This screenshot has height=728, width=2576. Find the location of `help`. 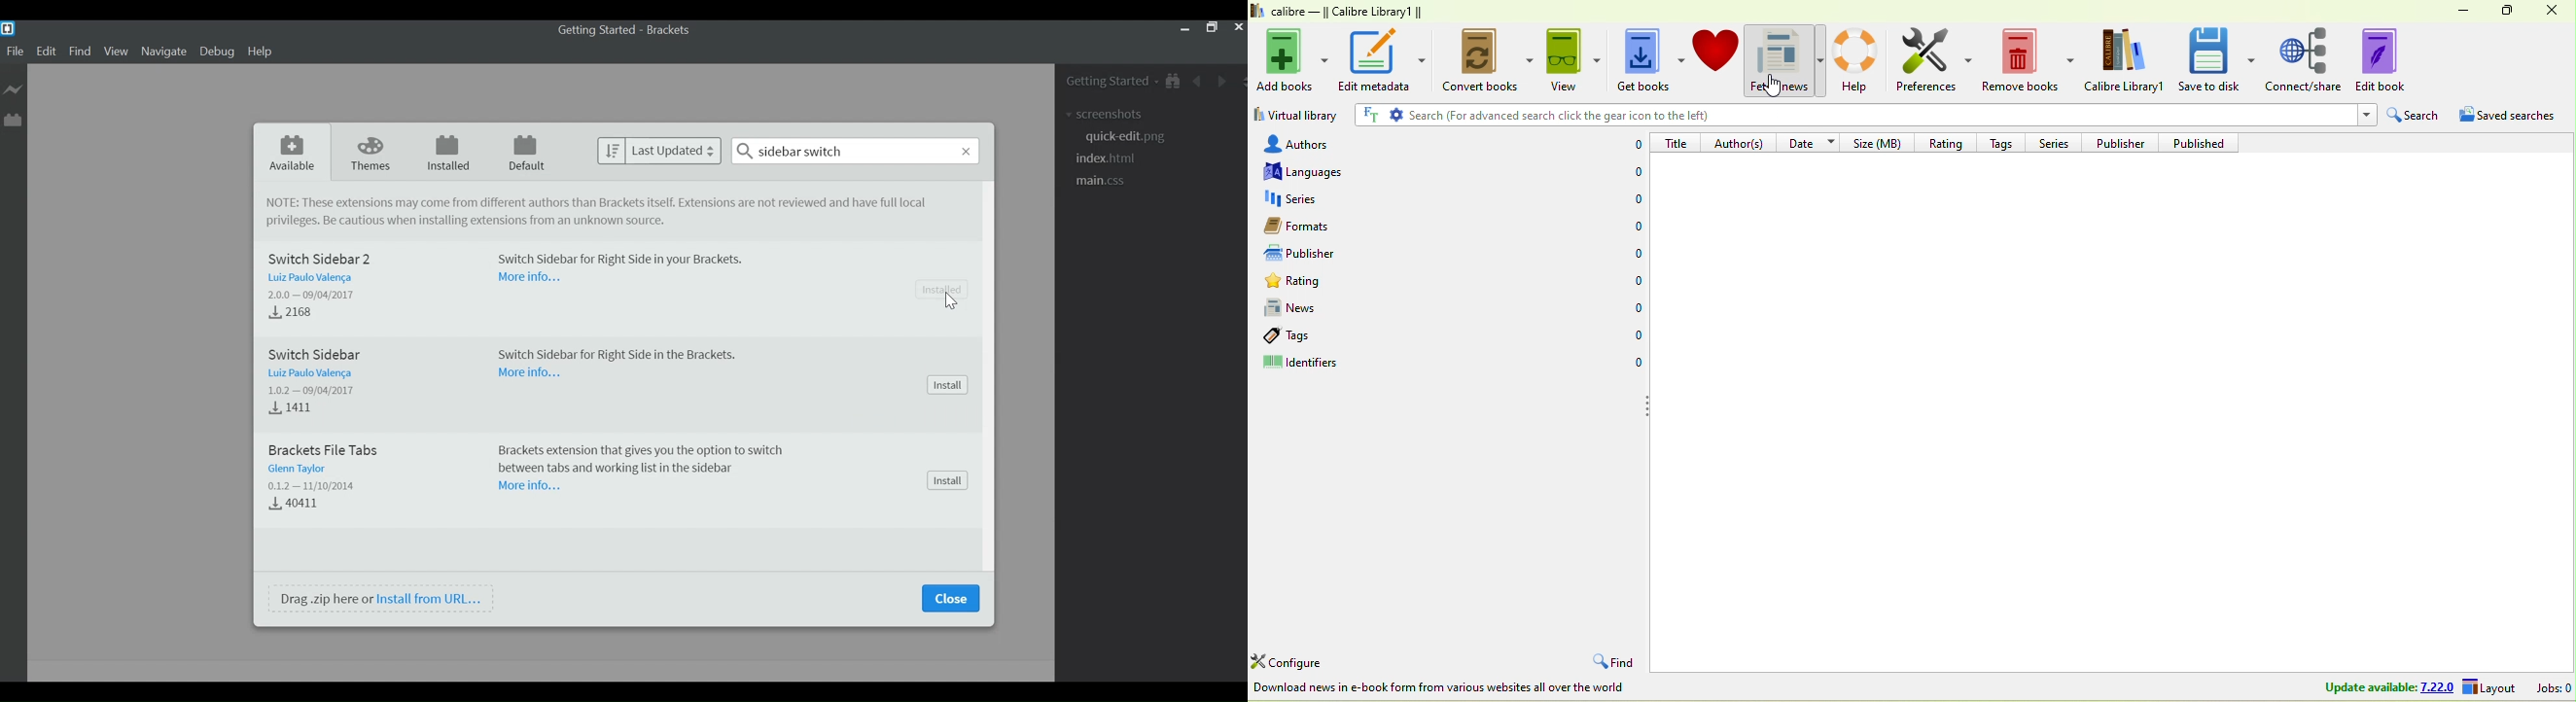

help is located at coordinates (1860, 60).